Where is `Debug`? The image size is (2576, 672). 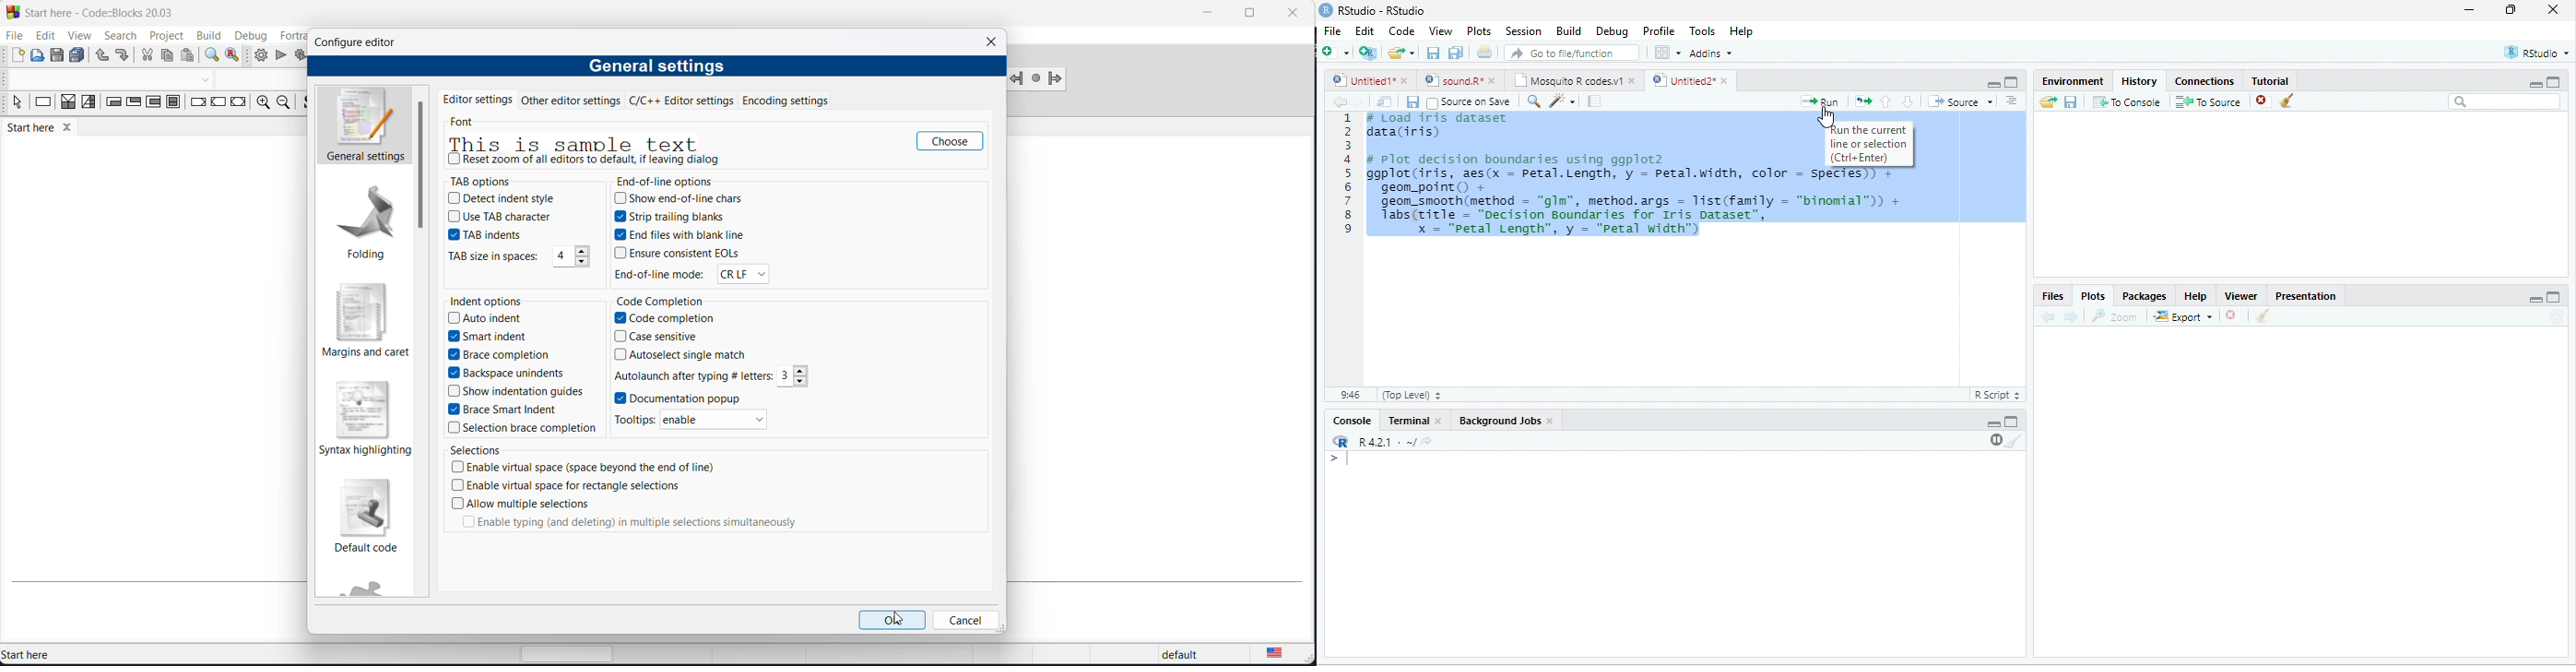
Debug is located at coordinates (1615, 32).